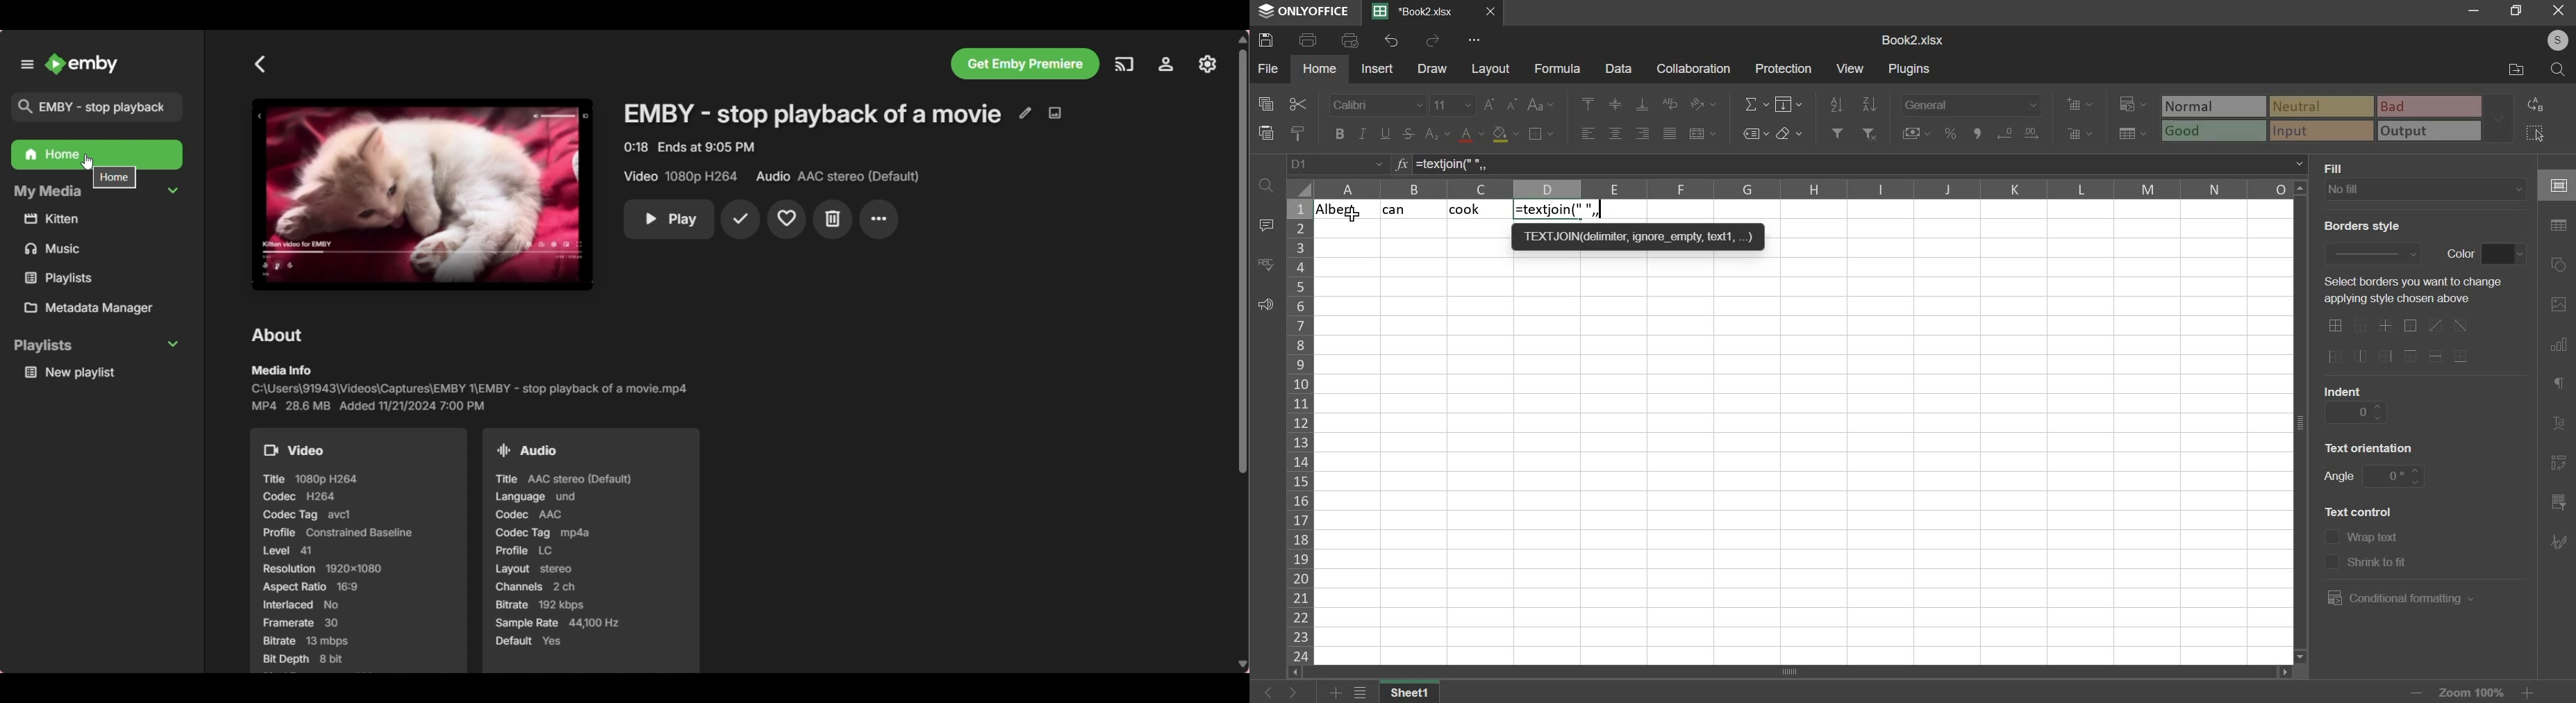  Describe the element at coordinates (115, 176) in the screenshot. I see `Home` at that location.